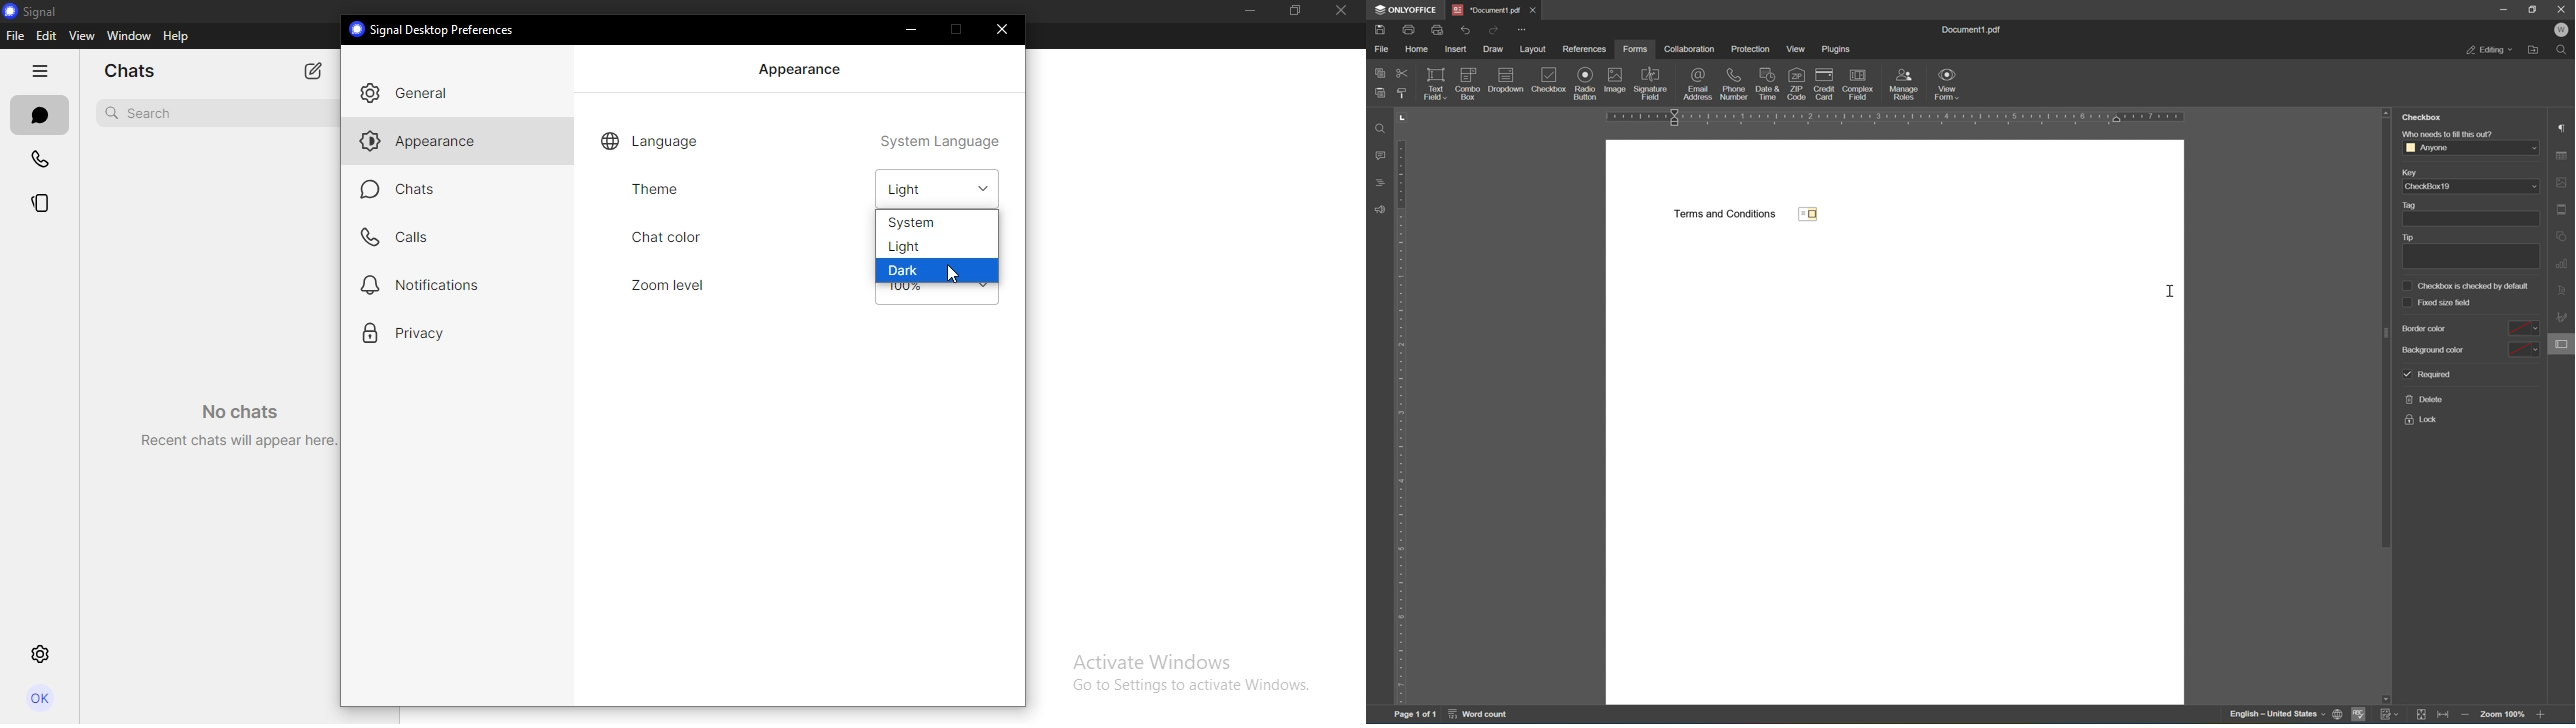 The image size is (2576, 728). Describe the element at coordinates (2171, 292) in the screenshot. I see `cursor` at that location.